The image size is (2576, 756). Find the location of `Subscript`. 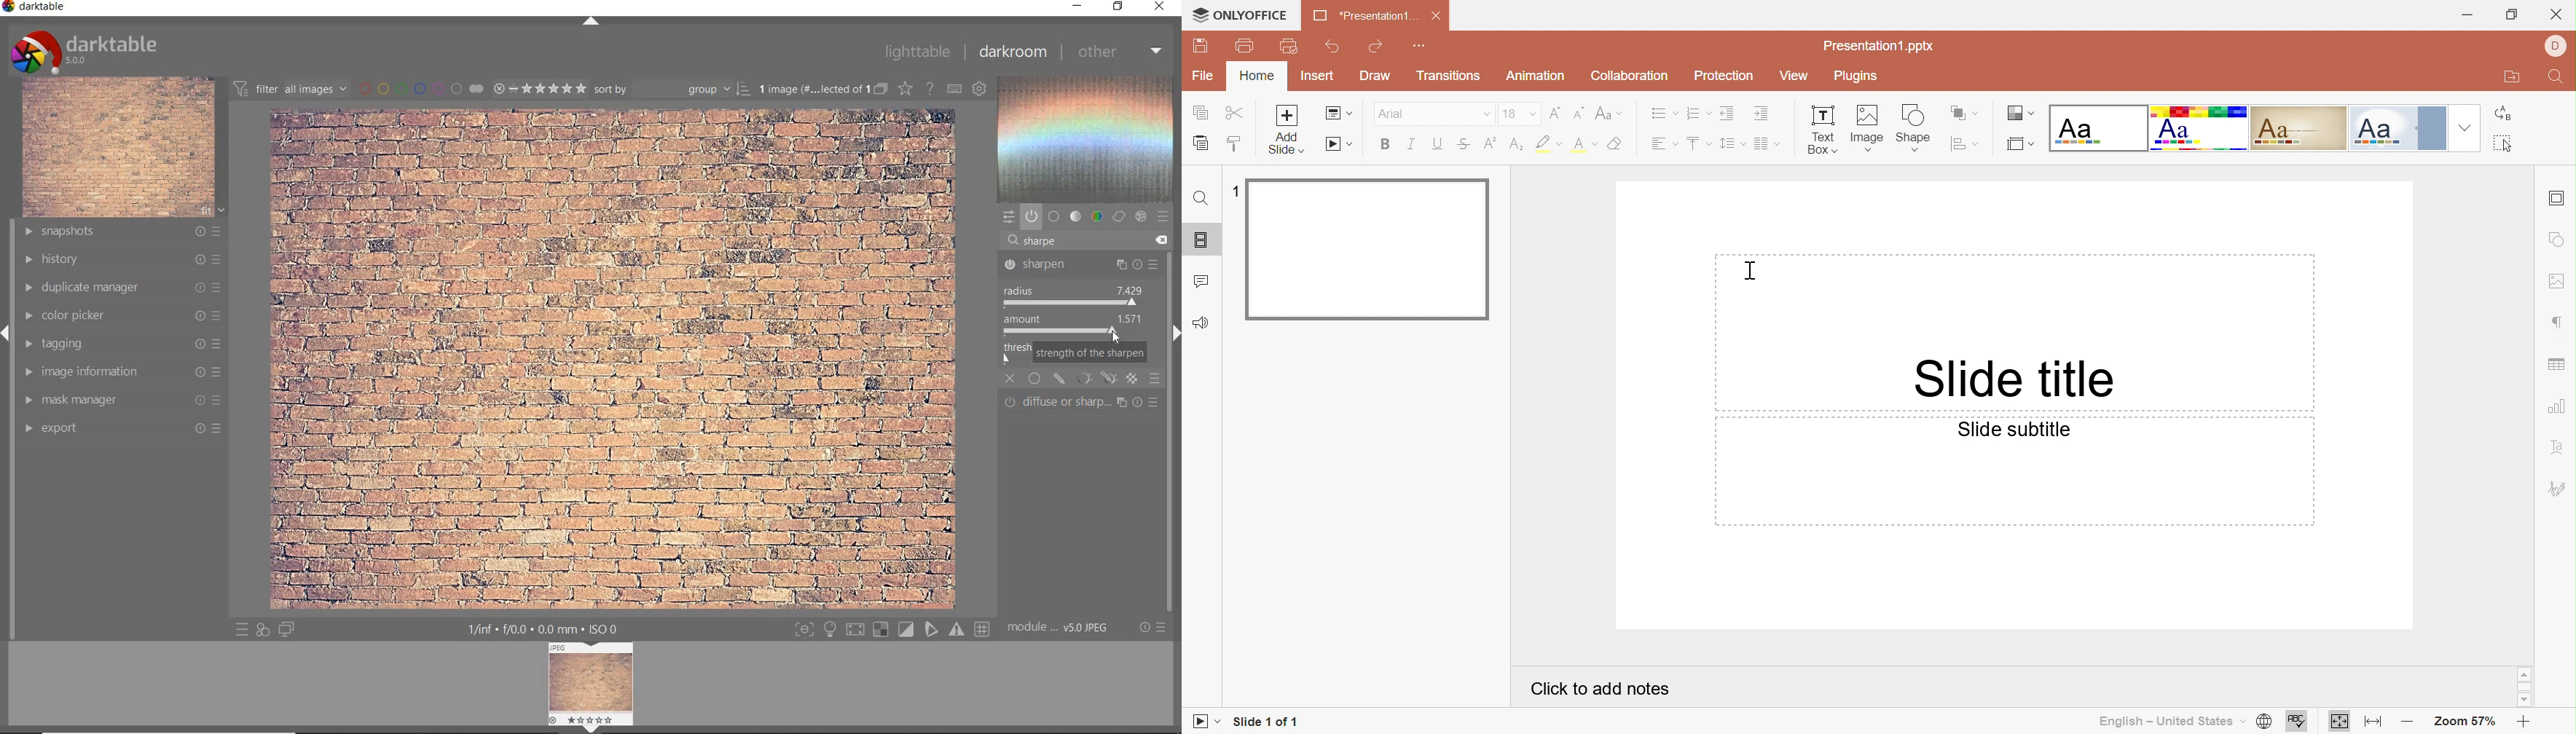

Subscript is located at coordinates (1491, 145).